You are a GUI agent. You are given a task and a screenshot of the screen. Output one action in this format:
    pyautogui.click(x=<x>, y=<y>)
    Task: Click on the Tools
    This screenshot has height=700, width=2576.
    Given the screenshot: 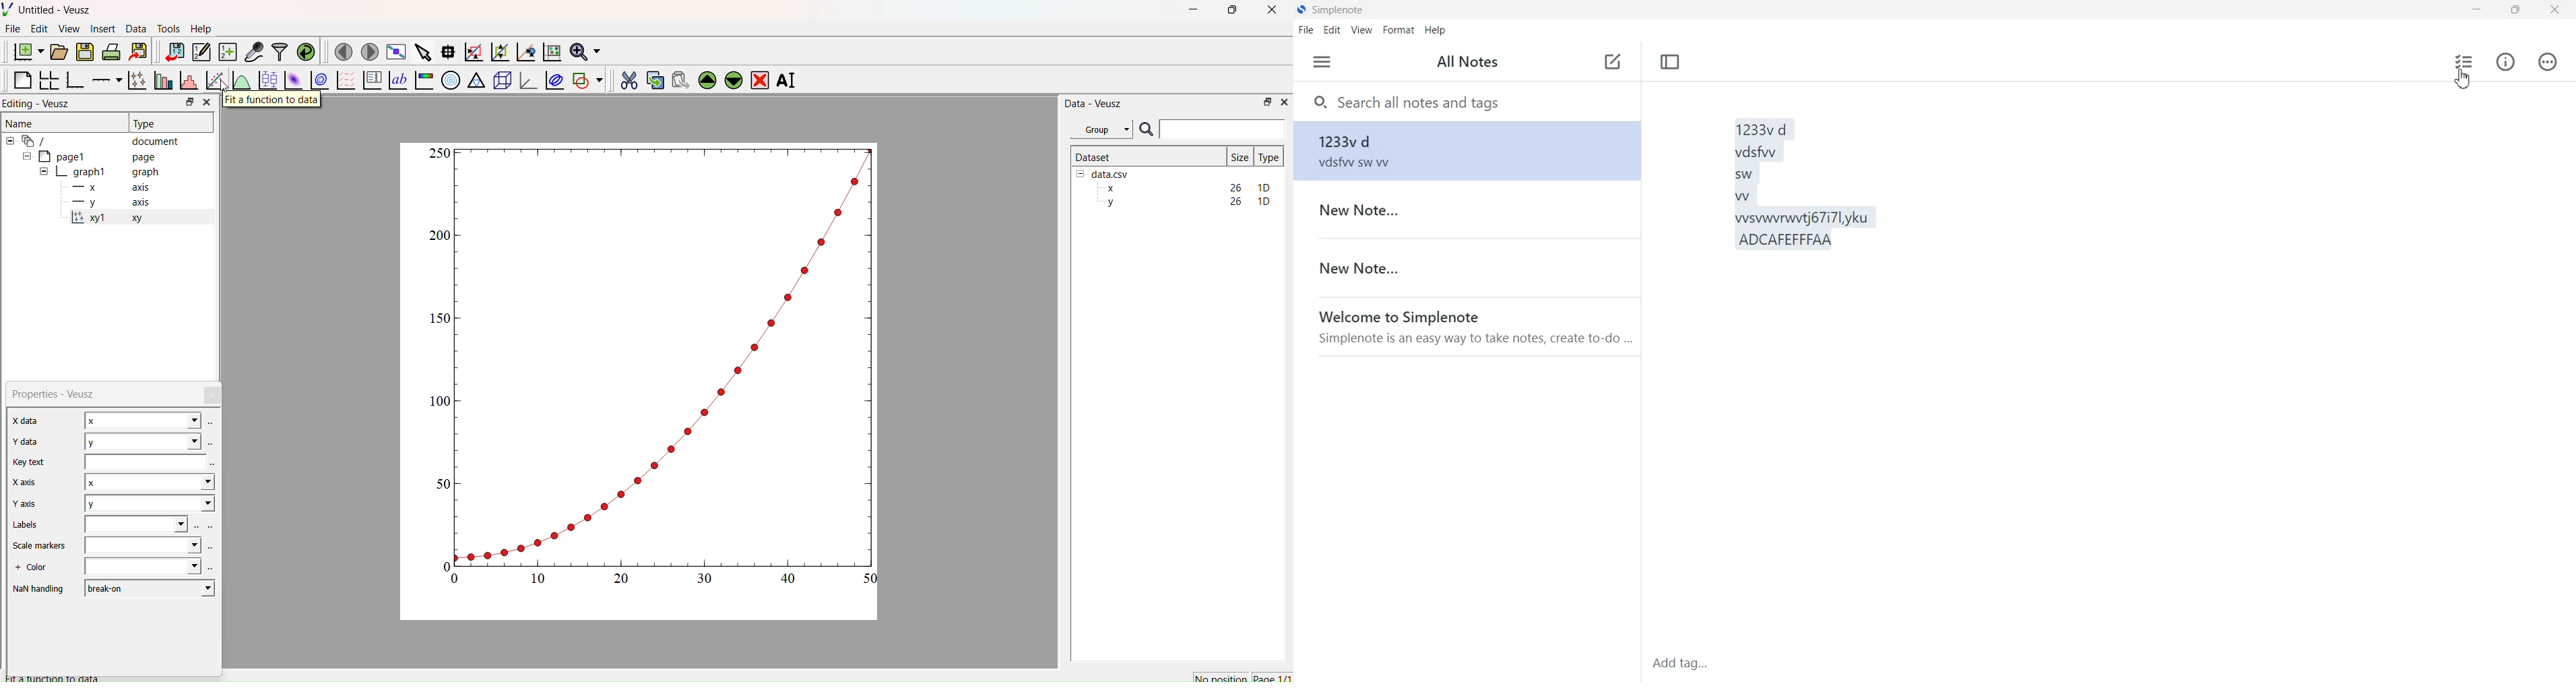 What is the action you would take?
    pyautogui.click(x=166, y=27)
    